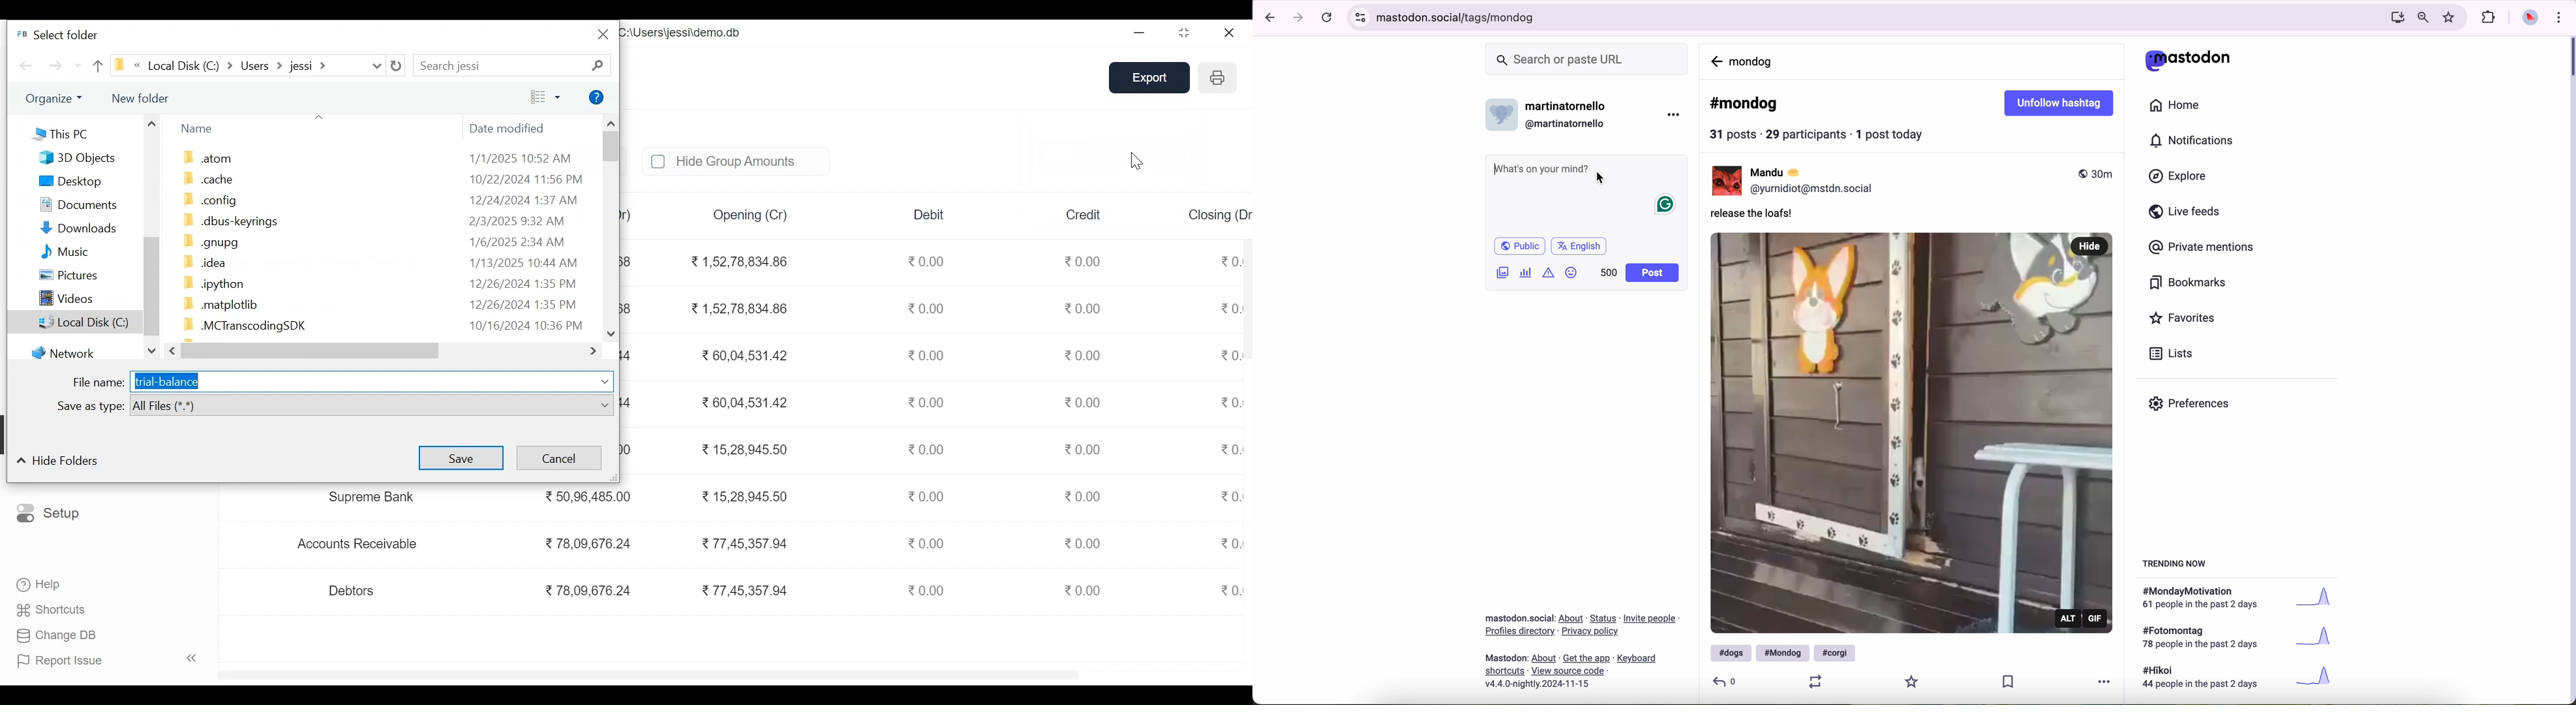 The height and width of the screenshot is (728, 2576). What do you see at coordinates (98, 383) in the screenshot?
I see `File name: |` at bounding box center [98, 383].